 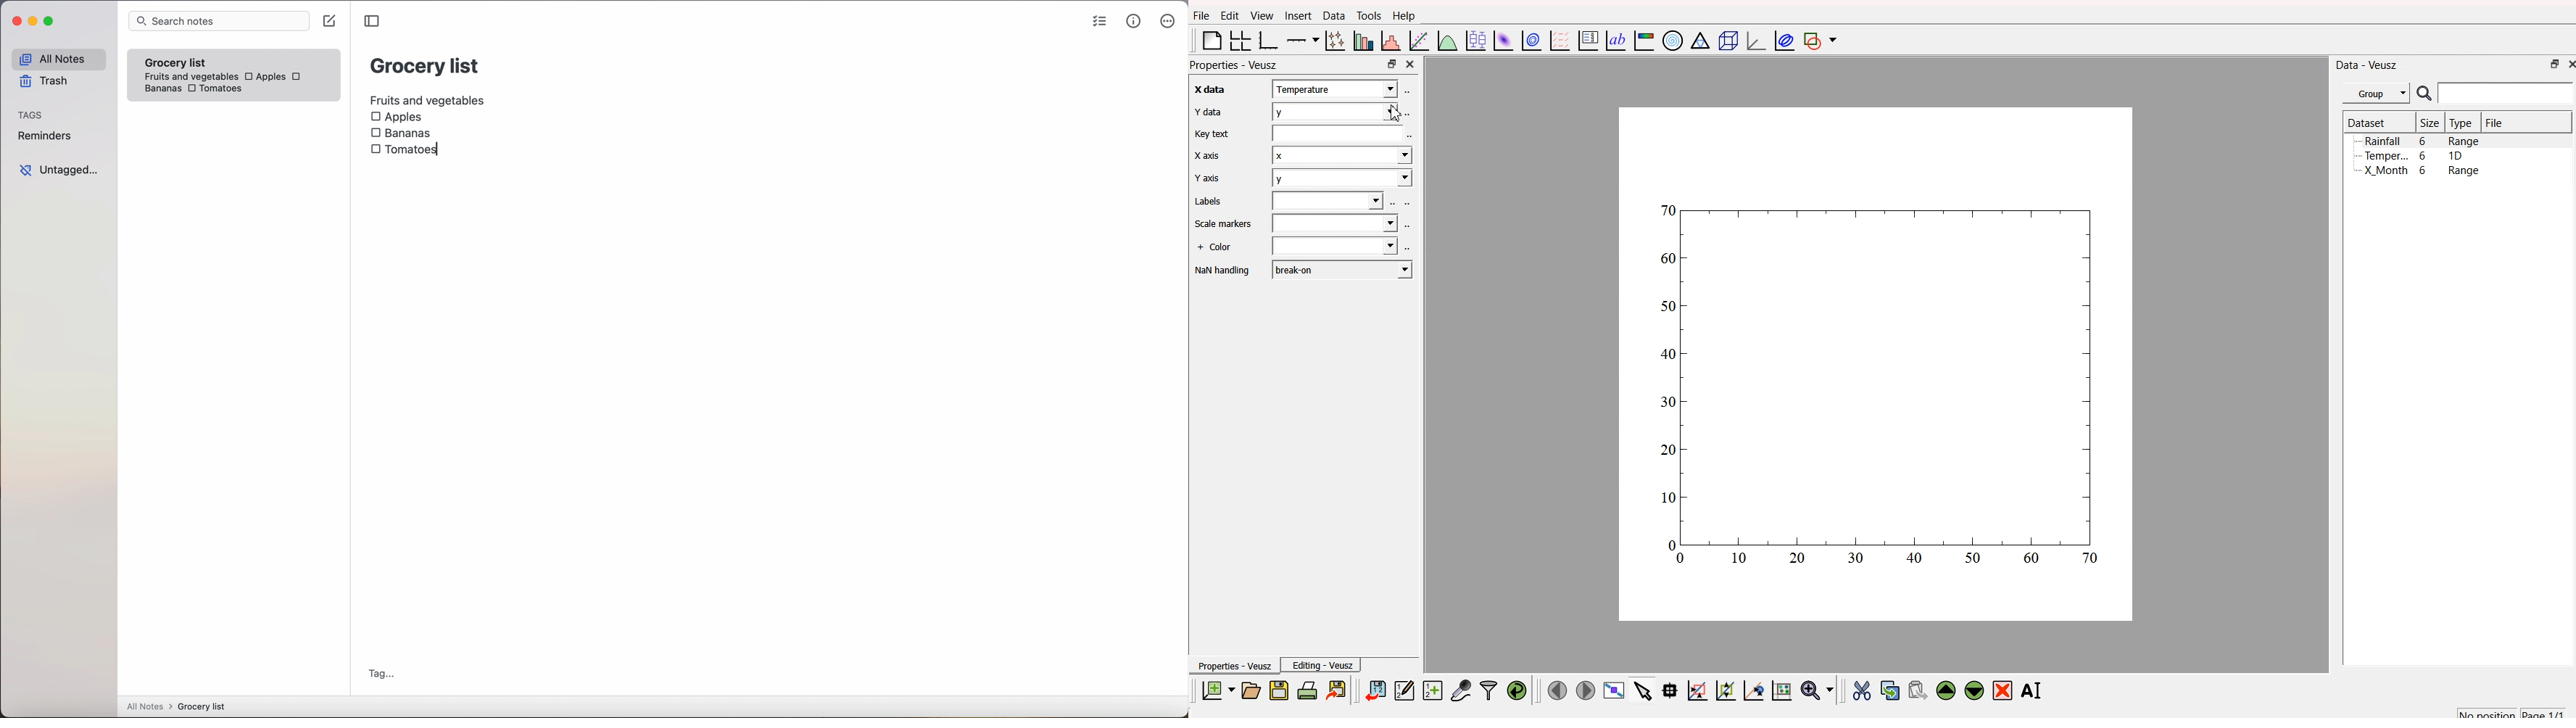 What do you see at coordinates (1392, 41) in the screenshot?
I see `histogram of dataset` at bounding box center [1392, 41].